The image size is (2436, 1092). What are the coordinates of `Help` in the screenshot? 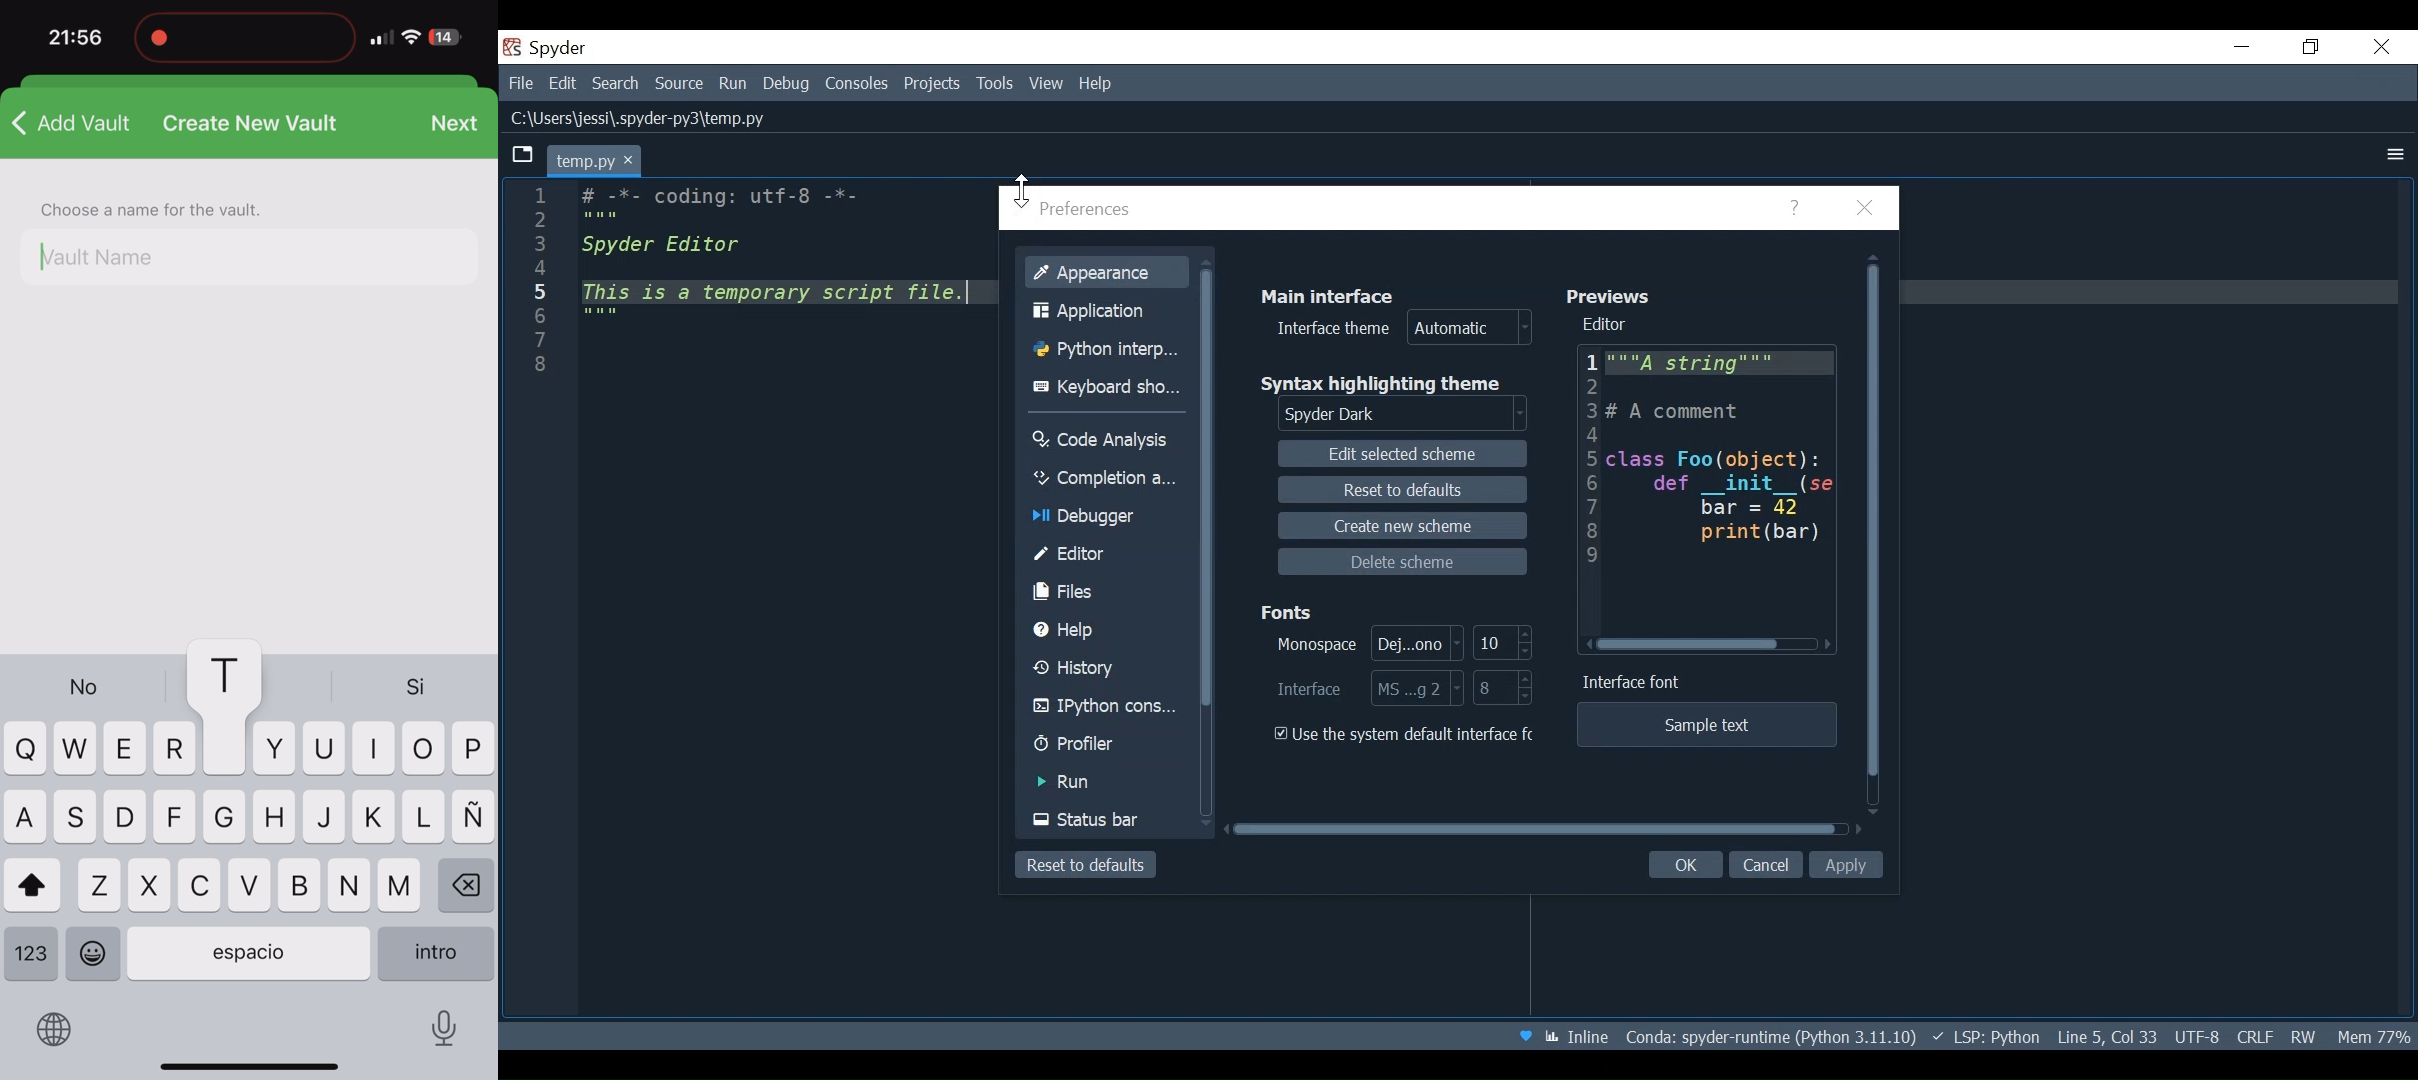 It's located at (1798, 209).